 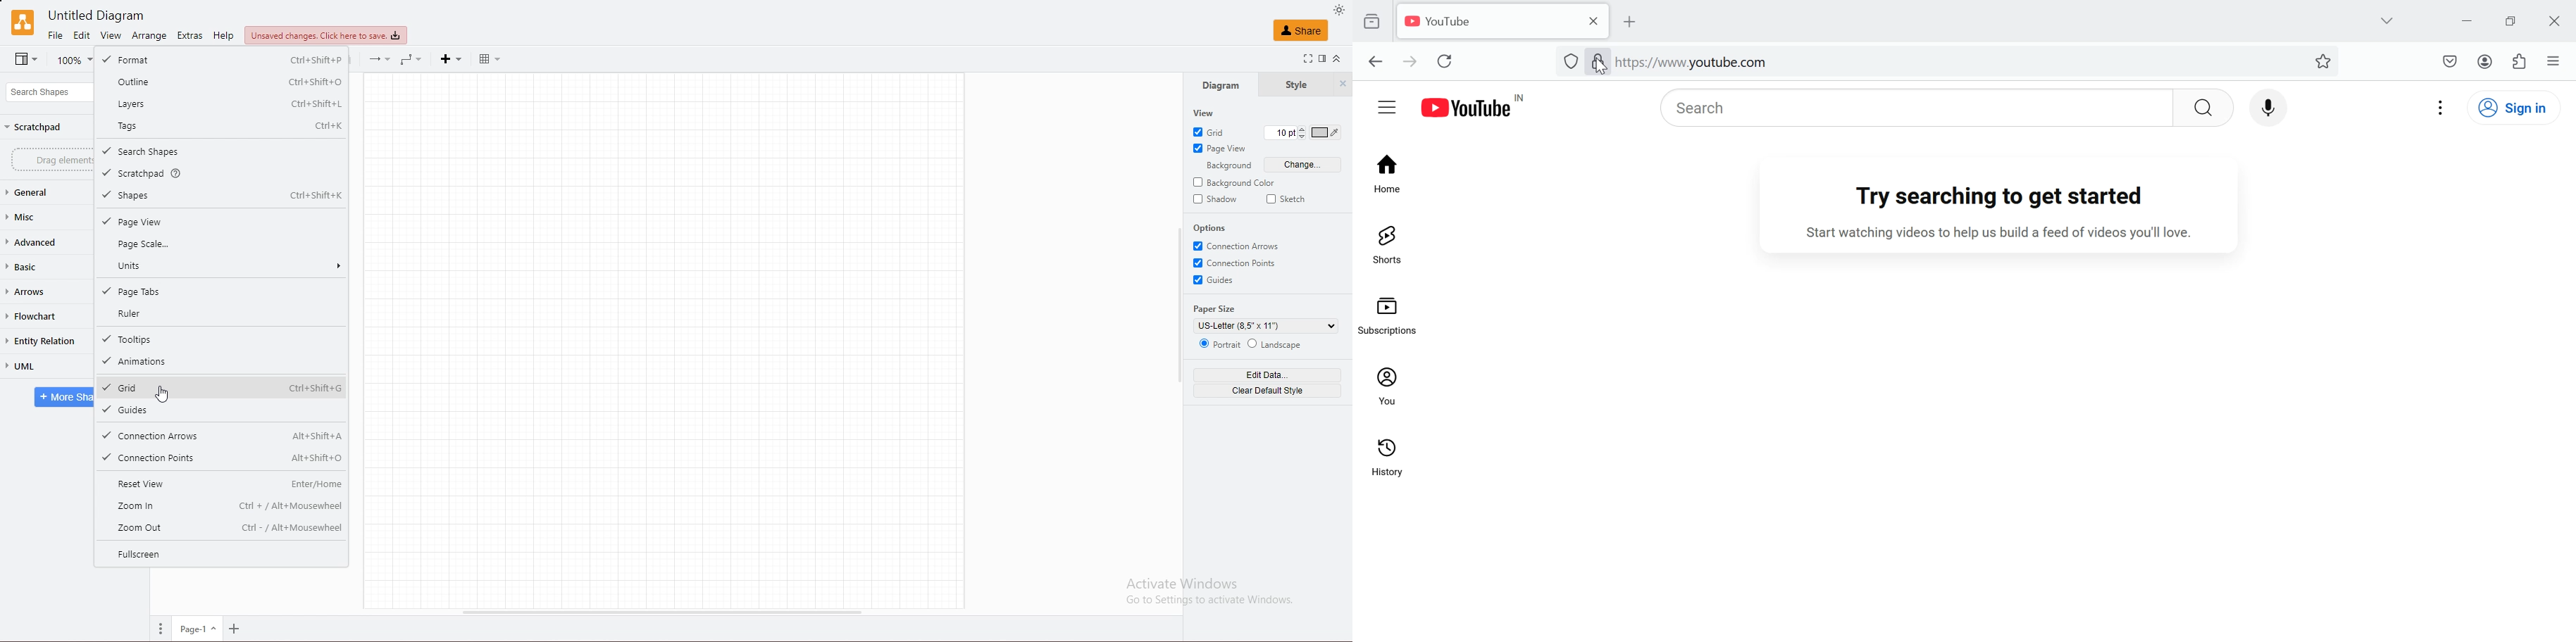 I want to click on scroll bar, so click(x=1178, y=306).